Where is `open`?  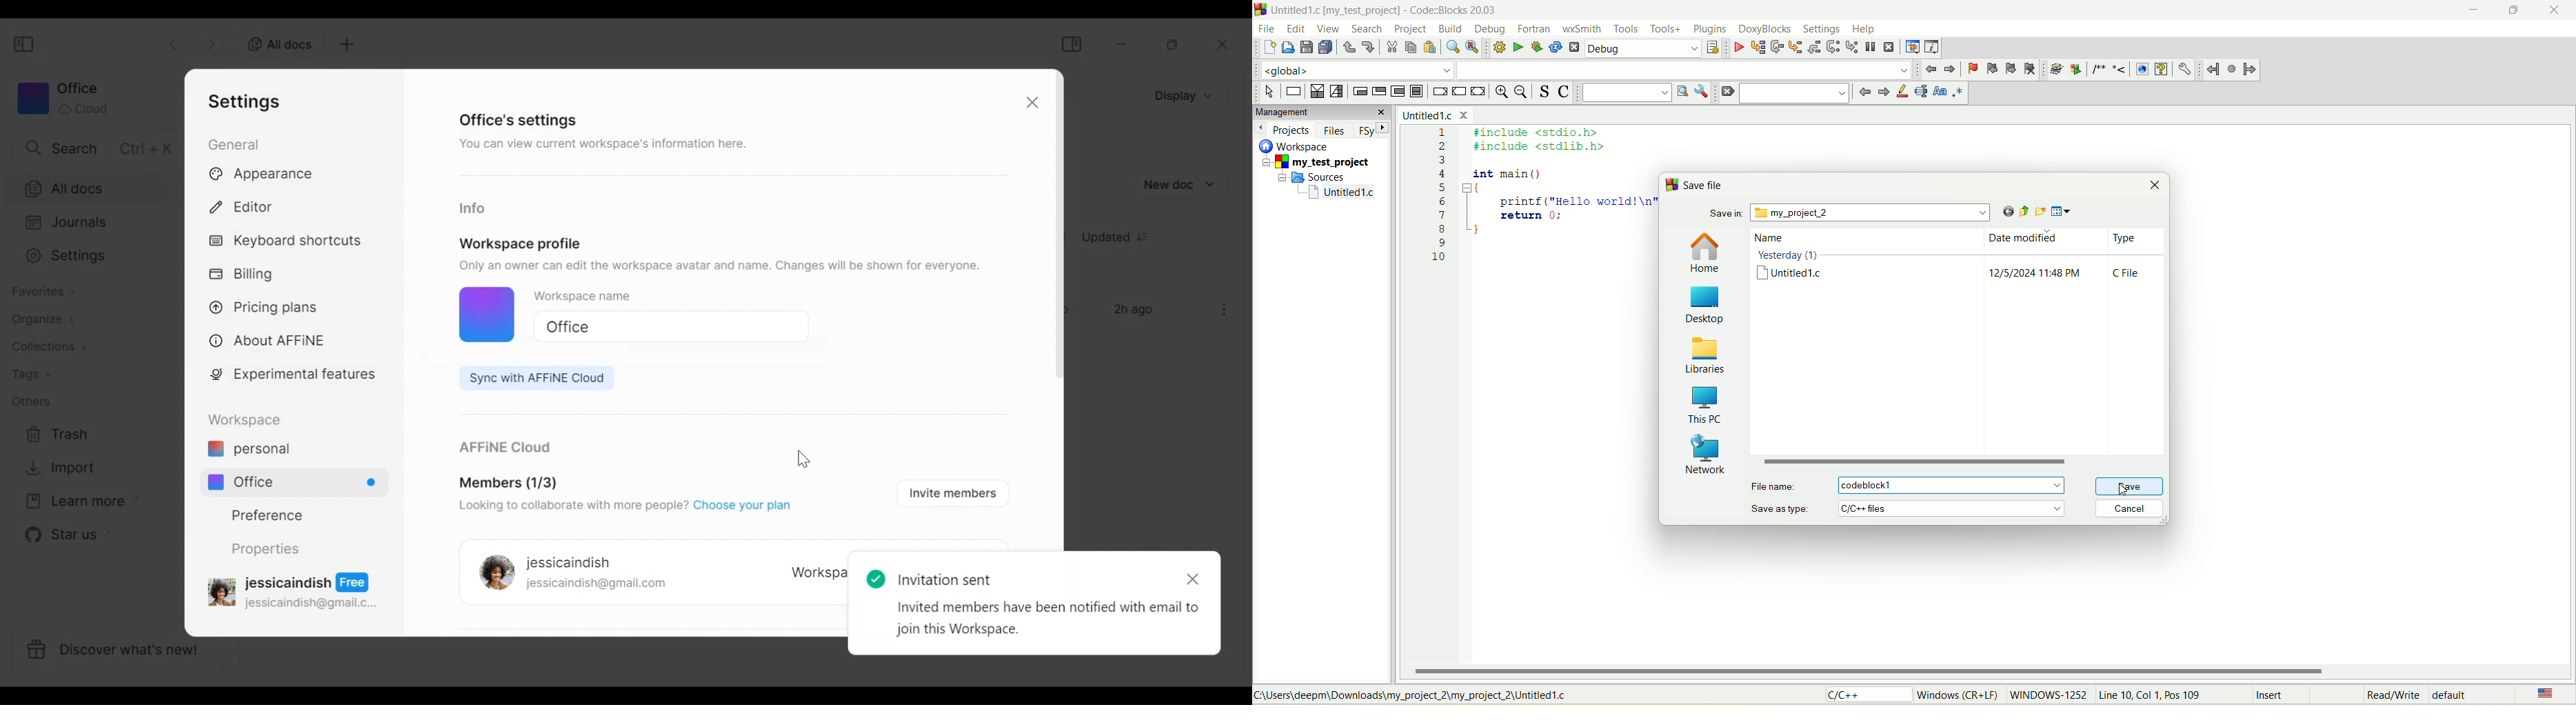 open is located at coordinates (1289, 47).